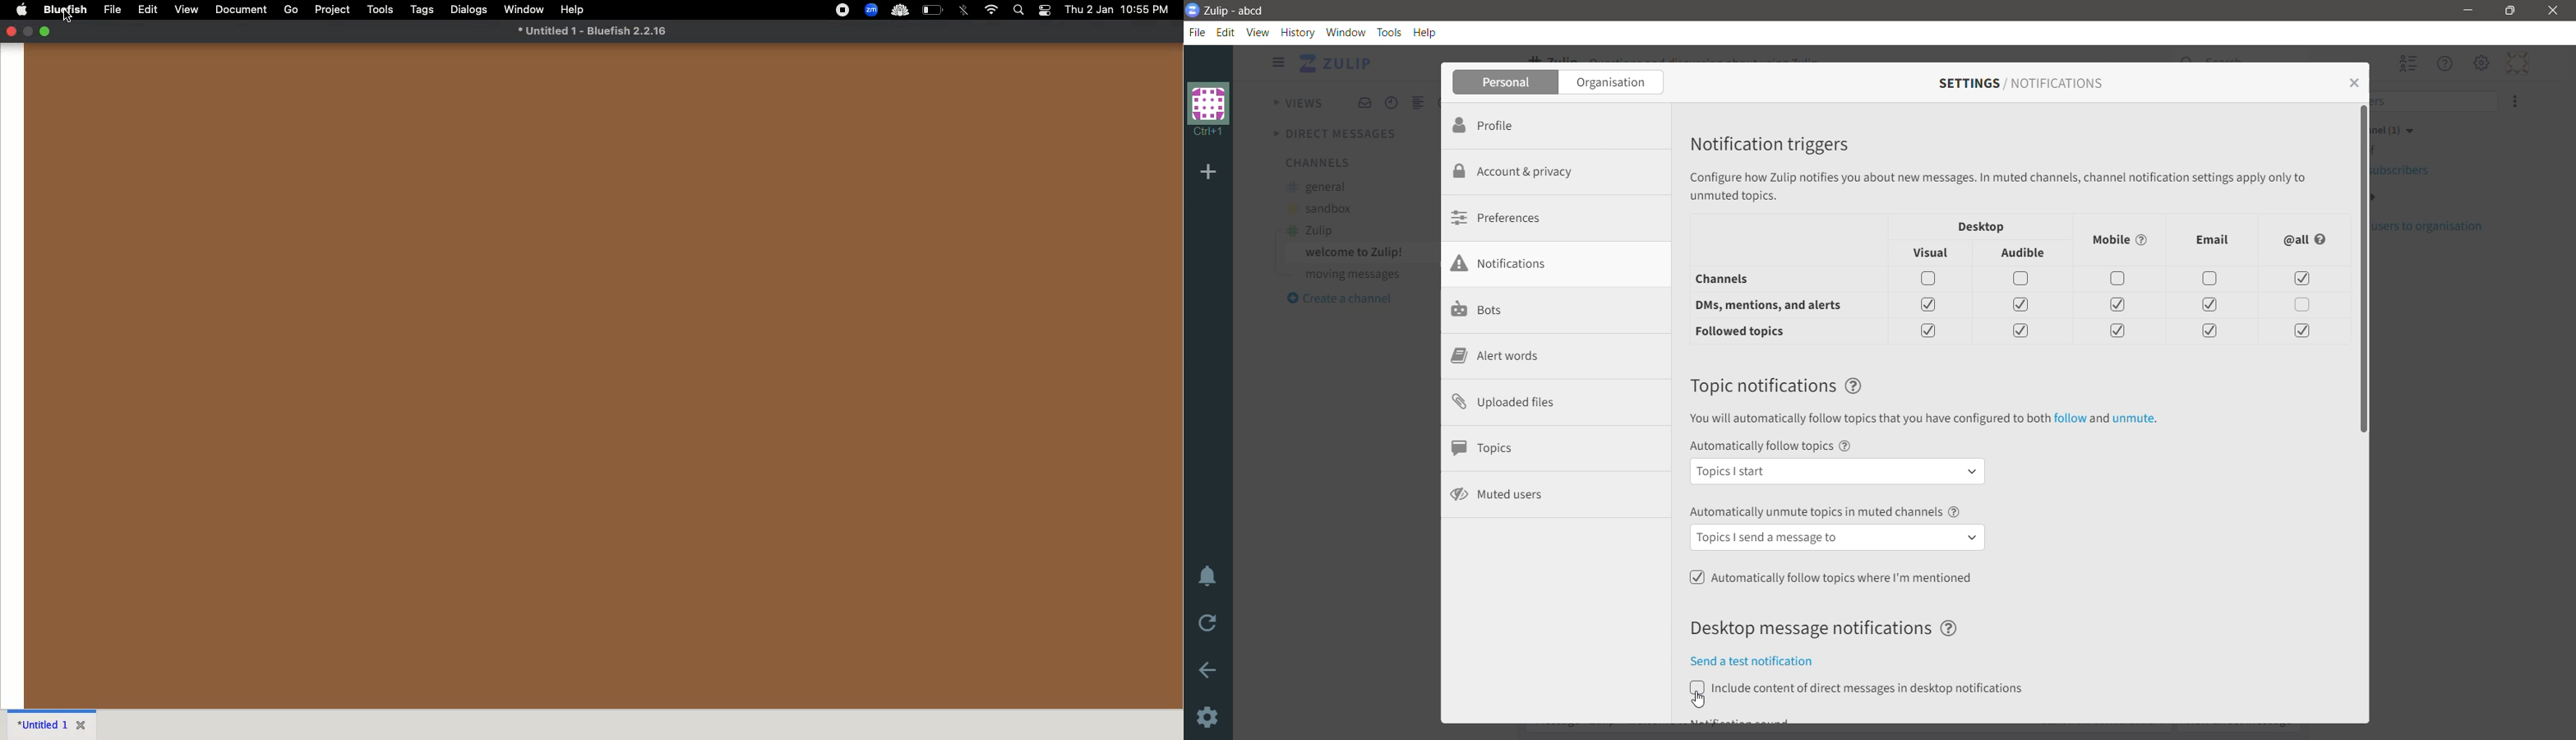 Image resolution: width=2576 pixels, height=756 pixels. What do you see at coordinates (1750, 332) in the screenshot?
I see `Followed topics` at bounding box center [1750, 332].